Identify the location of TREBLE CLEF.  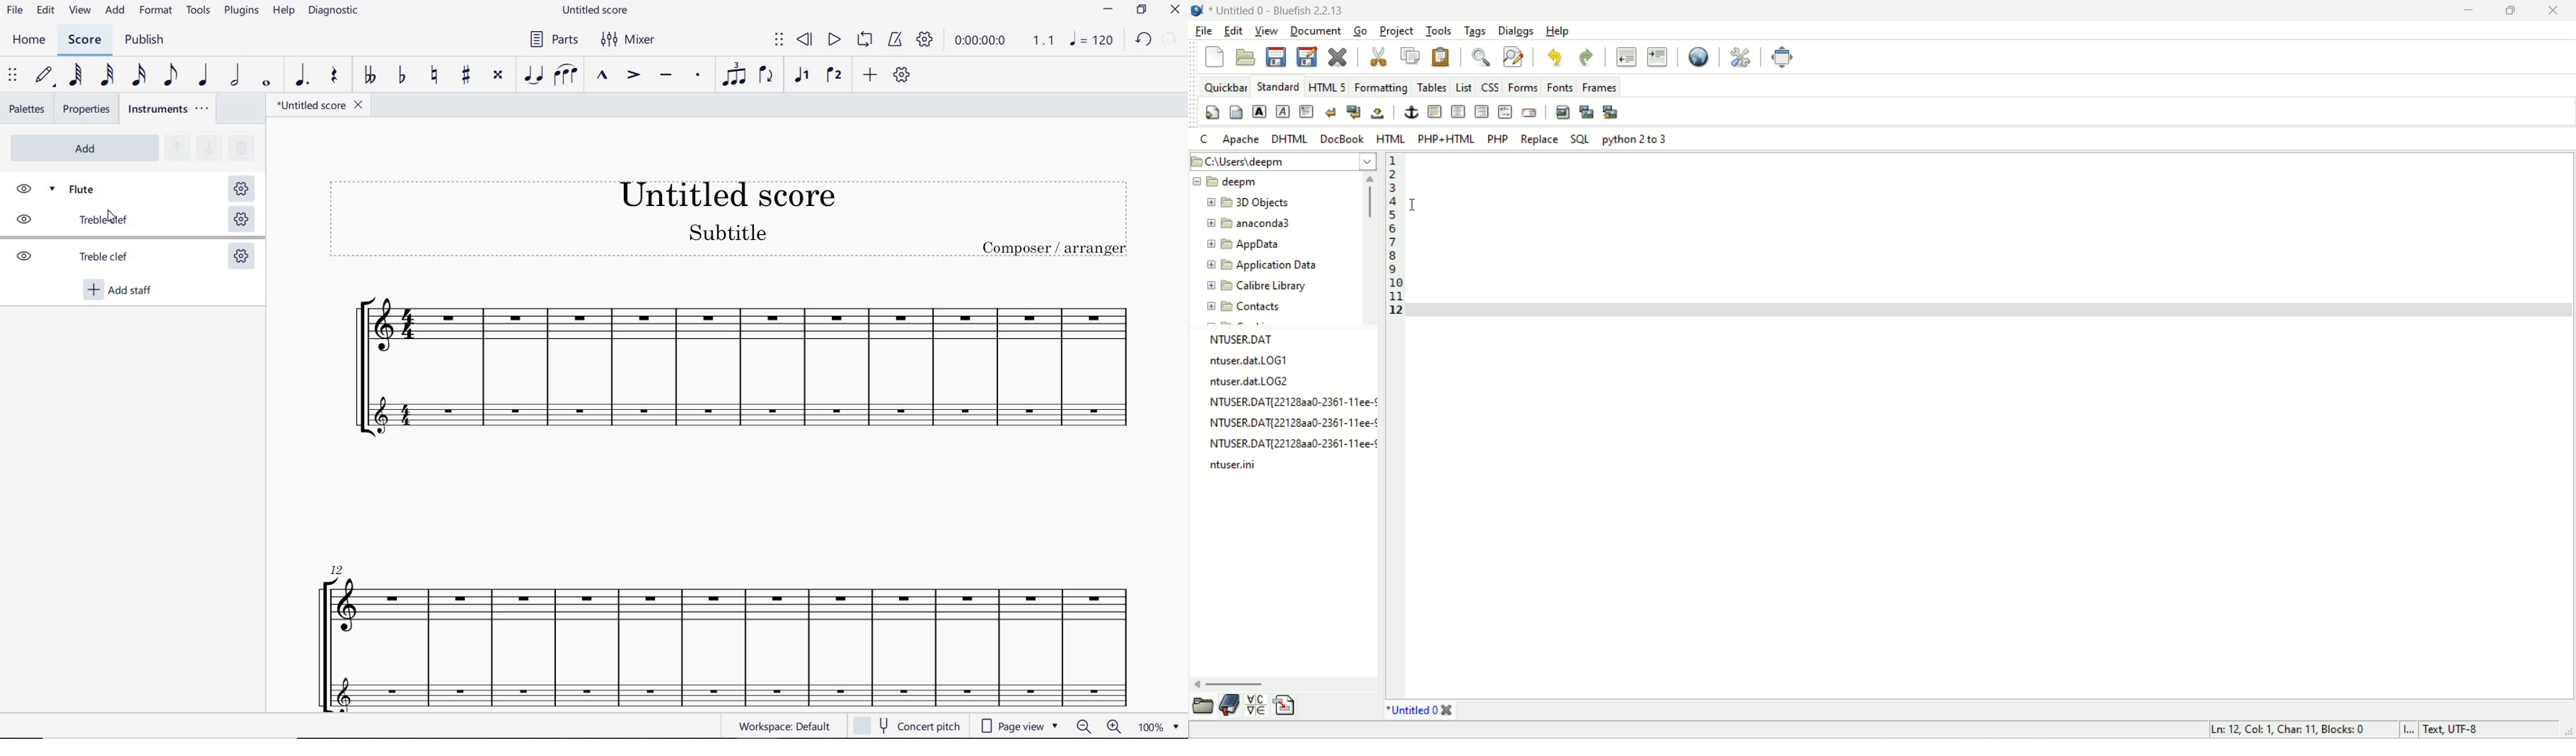
(87, 222).